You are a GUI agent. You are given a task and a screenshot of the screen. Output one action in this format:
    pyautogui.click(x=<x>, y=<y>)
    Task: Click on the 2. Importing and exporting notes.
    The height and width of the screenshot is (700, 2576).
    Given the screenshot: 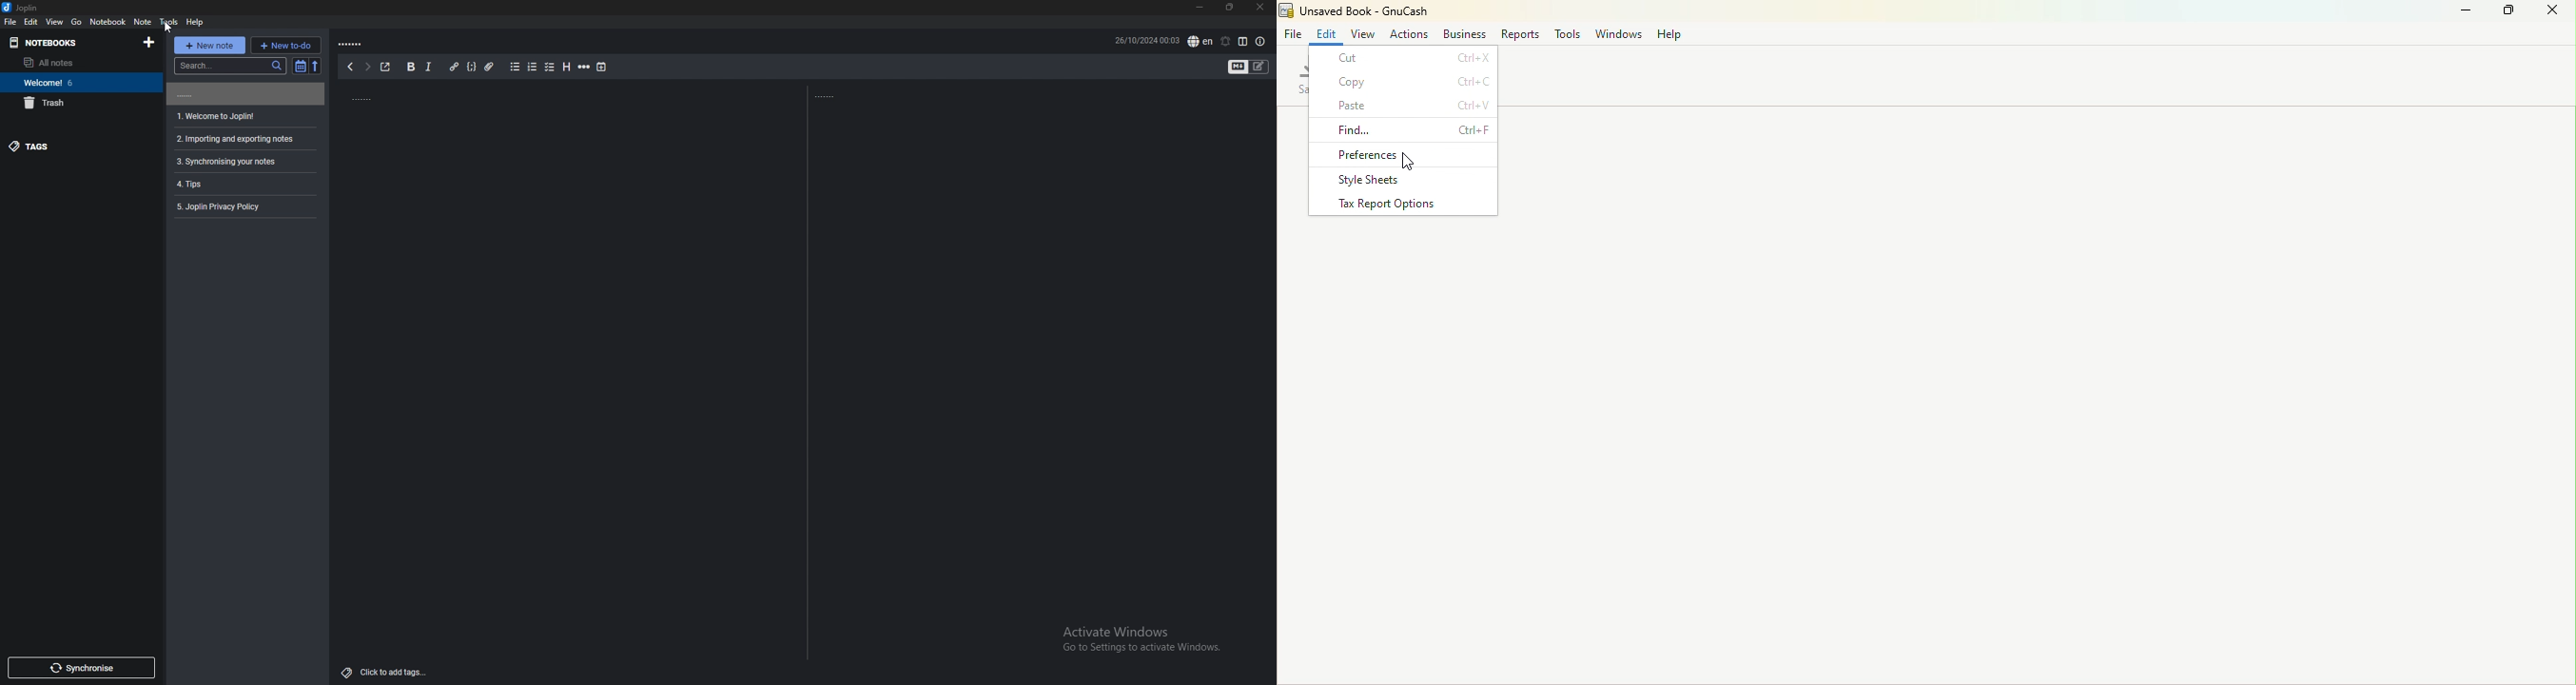 What is the action you would take?
    pyautogui.click(x=233, y=137)
    